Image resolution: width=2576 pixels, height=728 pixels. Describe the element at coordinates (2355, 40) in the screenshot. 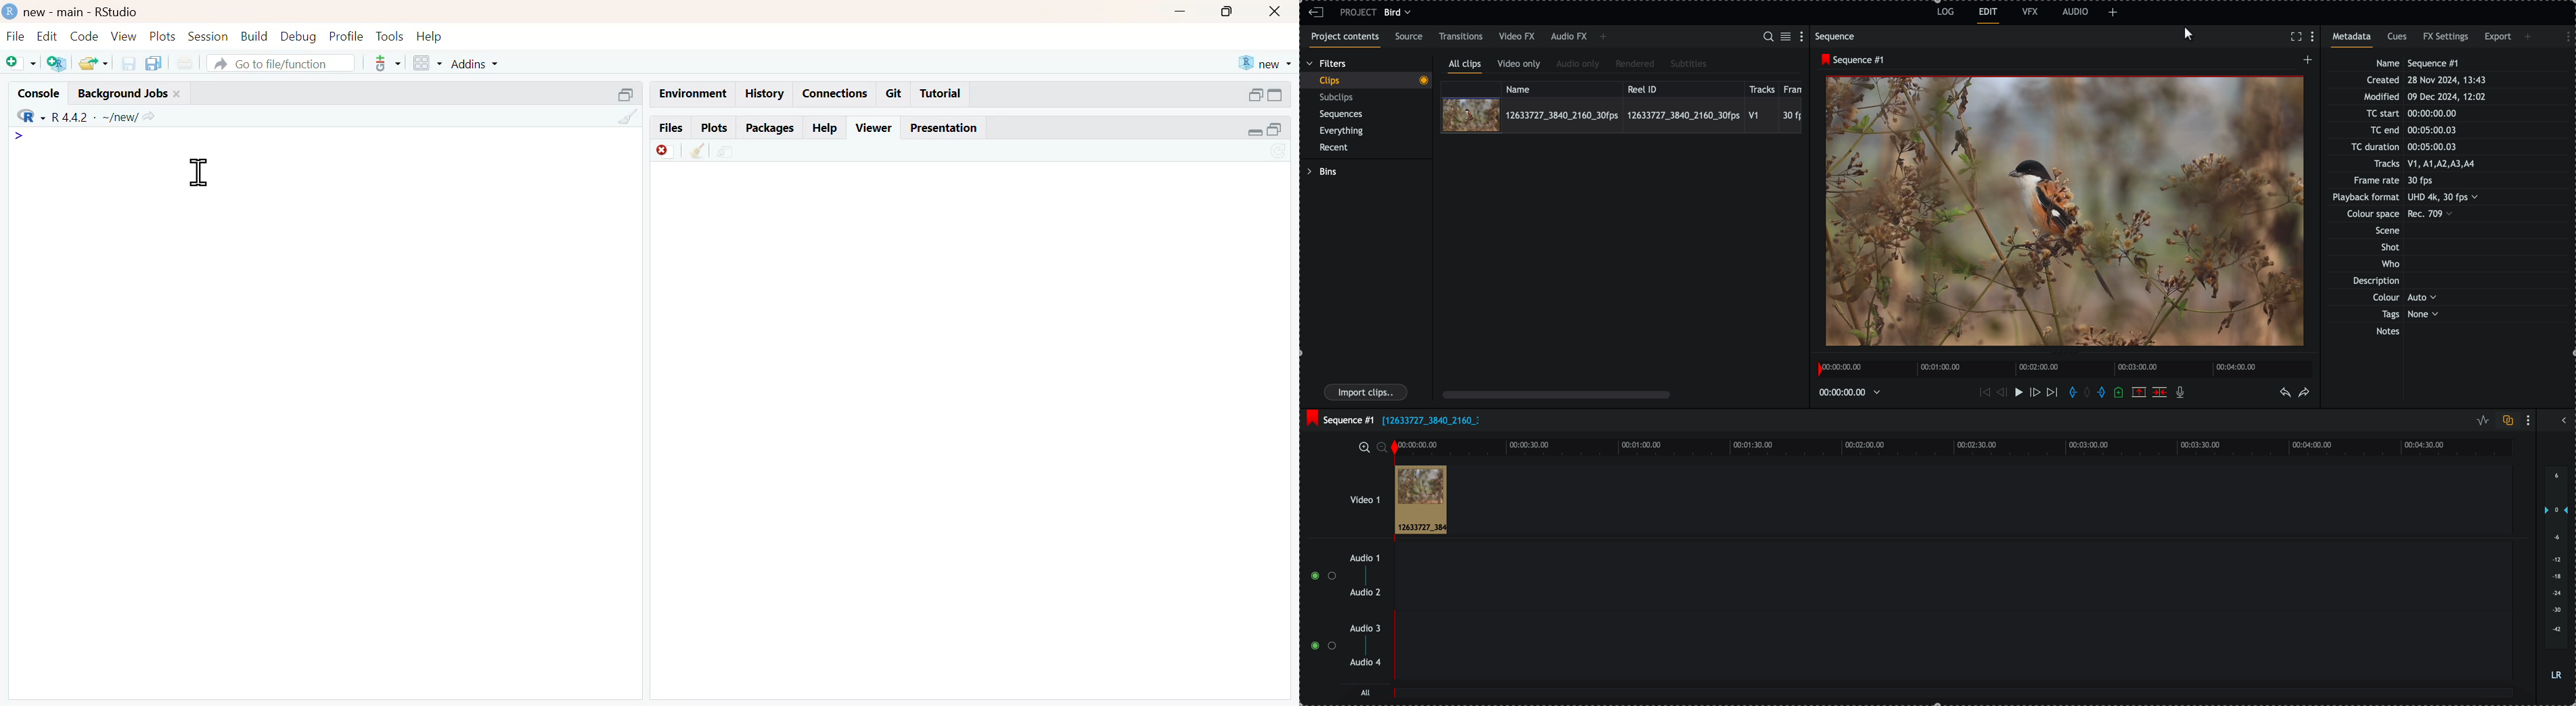

I see `metadata` at that location.